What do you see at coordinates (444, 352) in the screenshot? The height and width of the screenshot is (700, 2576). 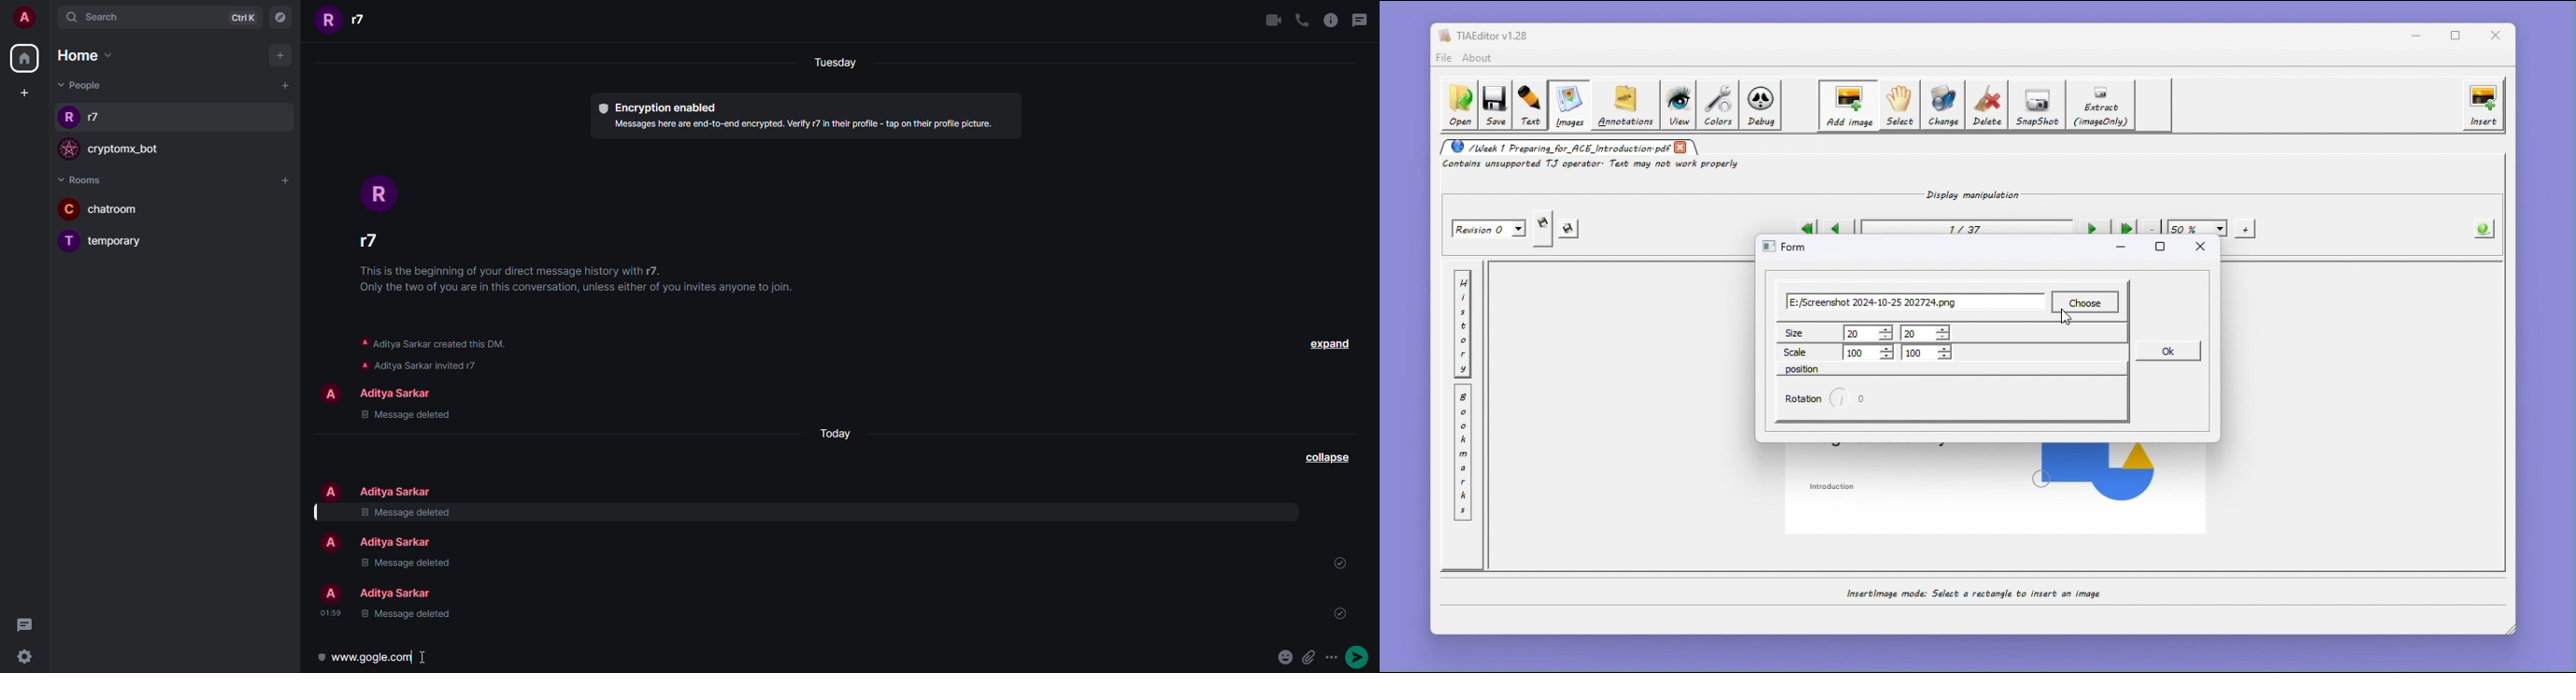 I see `info` at bounding box center [444, 352].